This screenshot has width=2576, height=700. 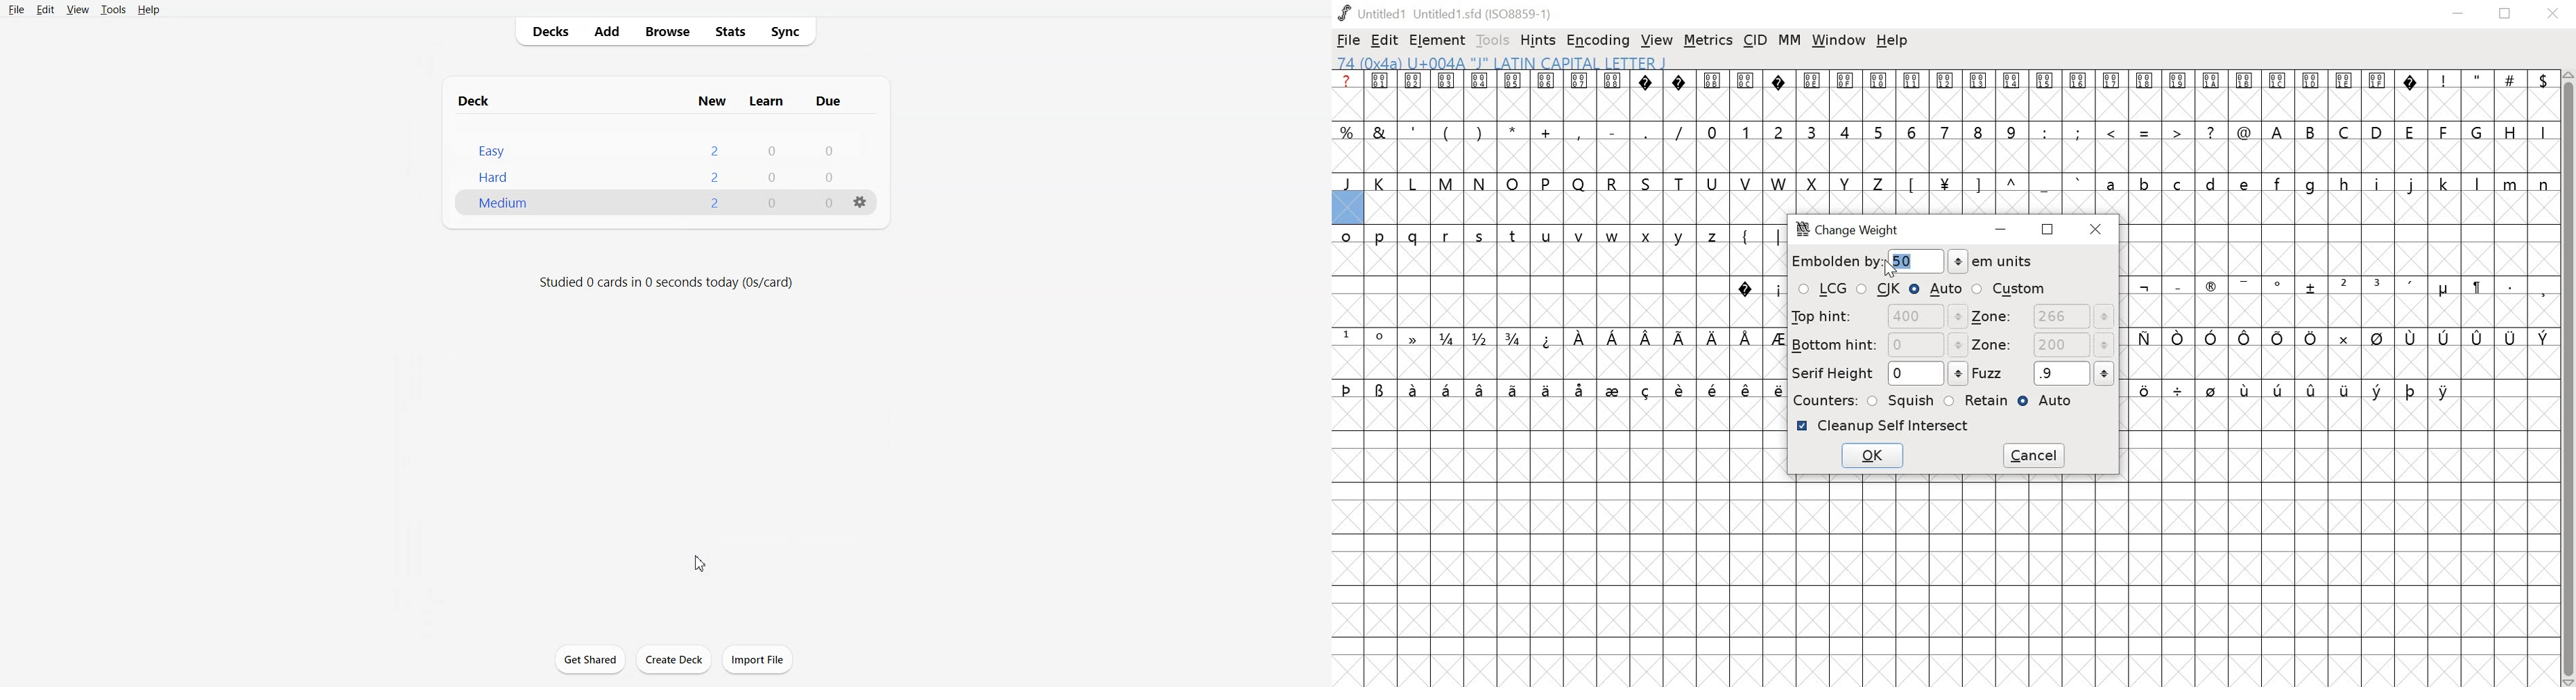 What do you see at coordinates (1991, 261) in the screenshot?
I see `em units` at bounding box center [1991, 261].